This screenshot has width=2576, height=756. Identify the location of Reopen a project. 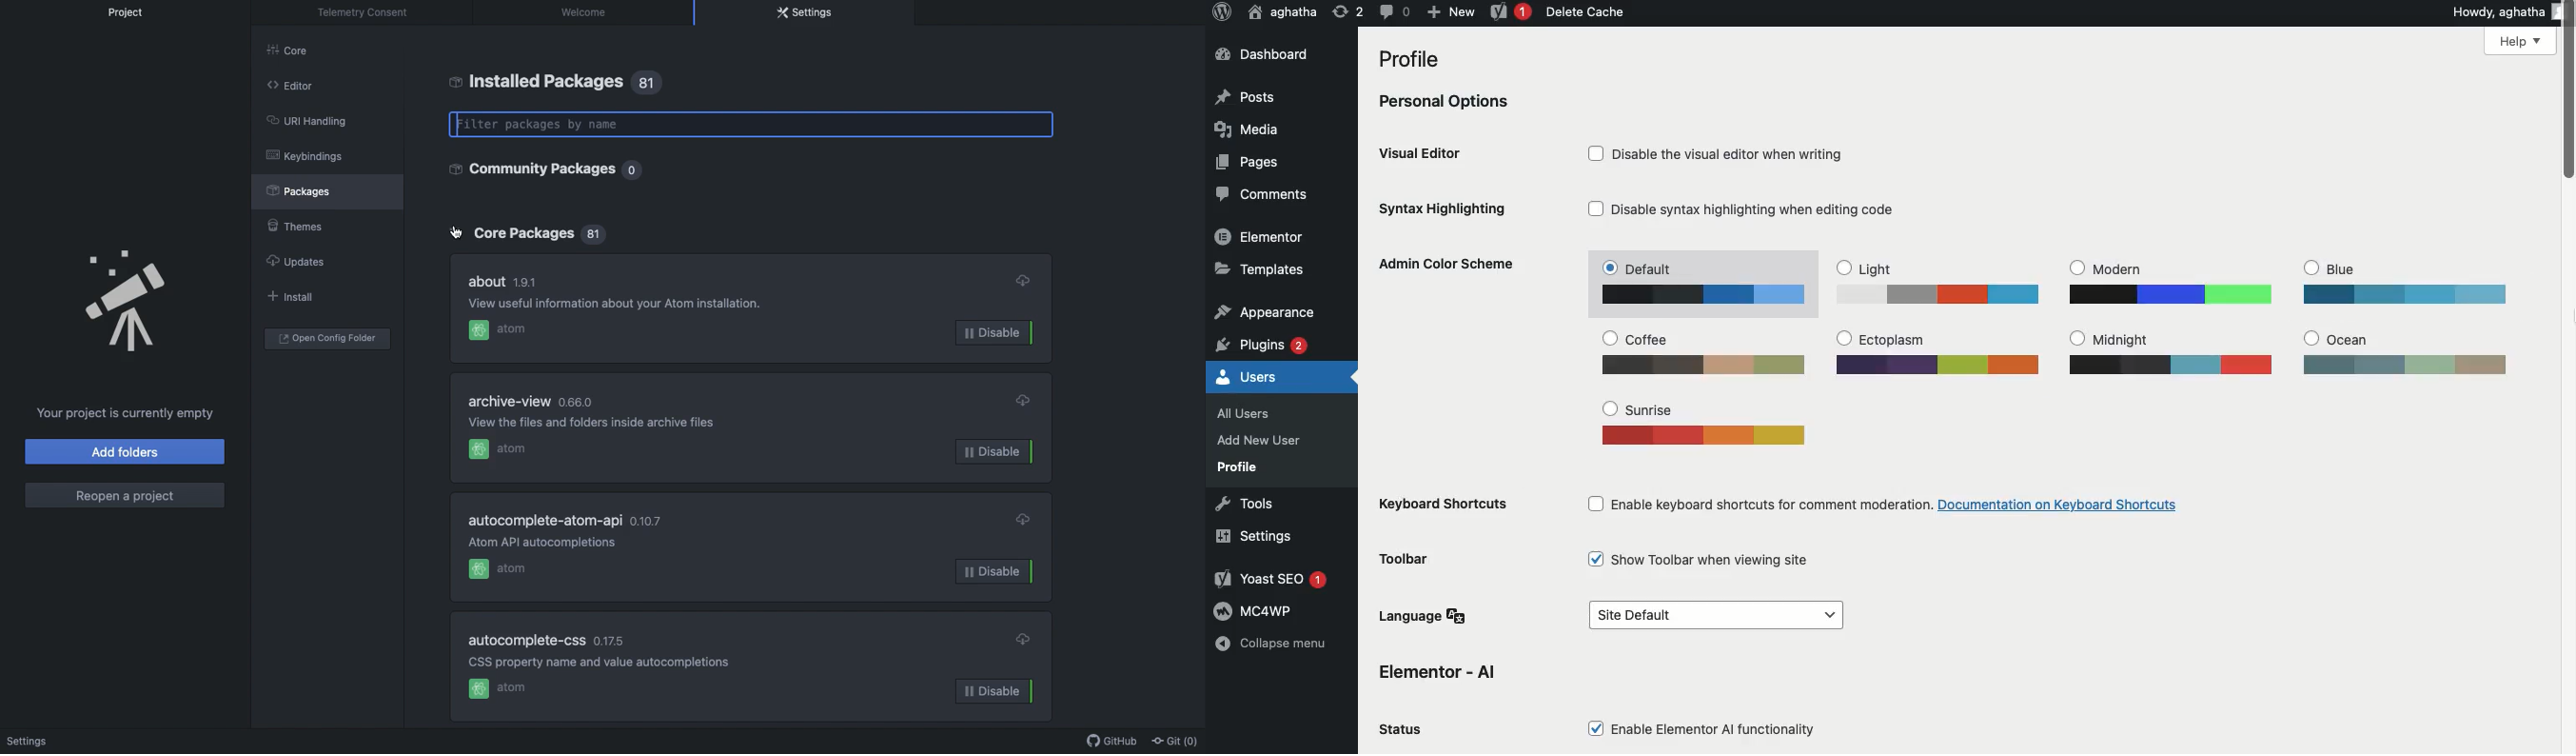
(124, 496).